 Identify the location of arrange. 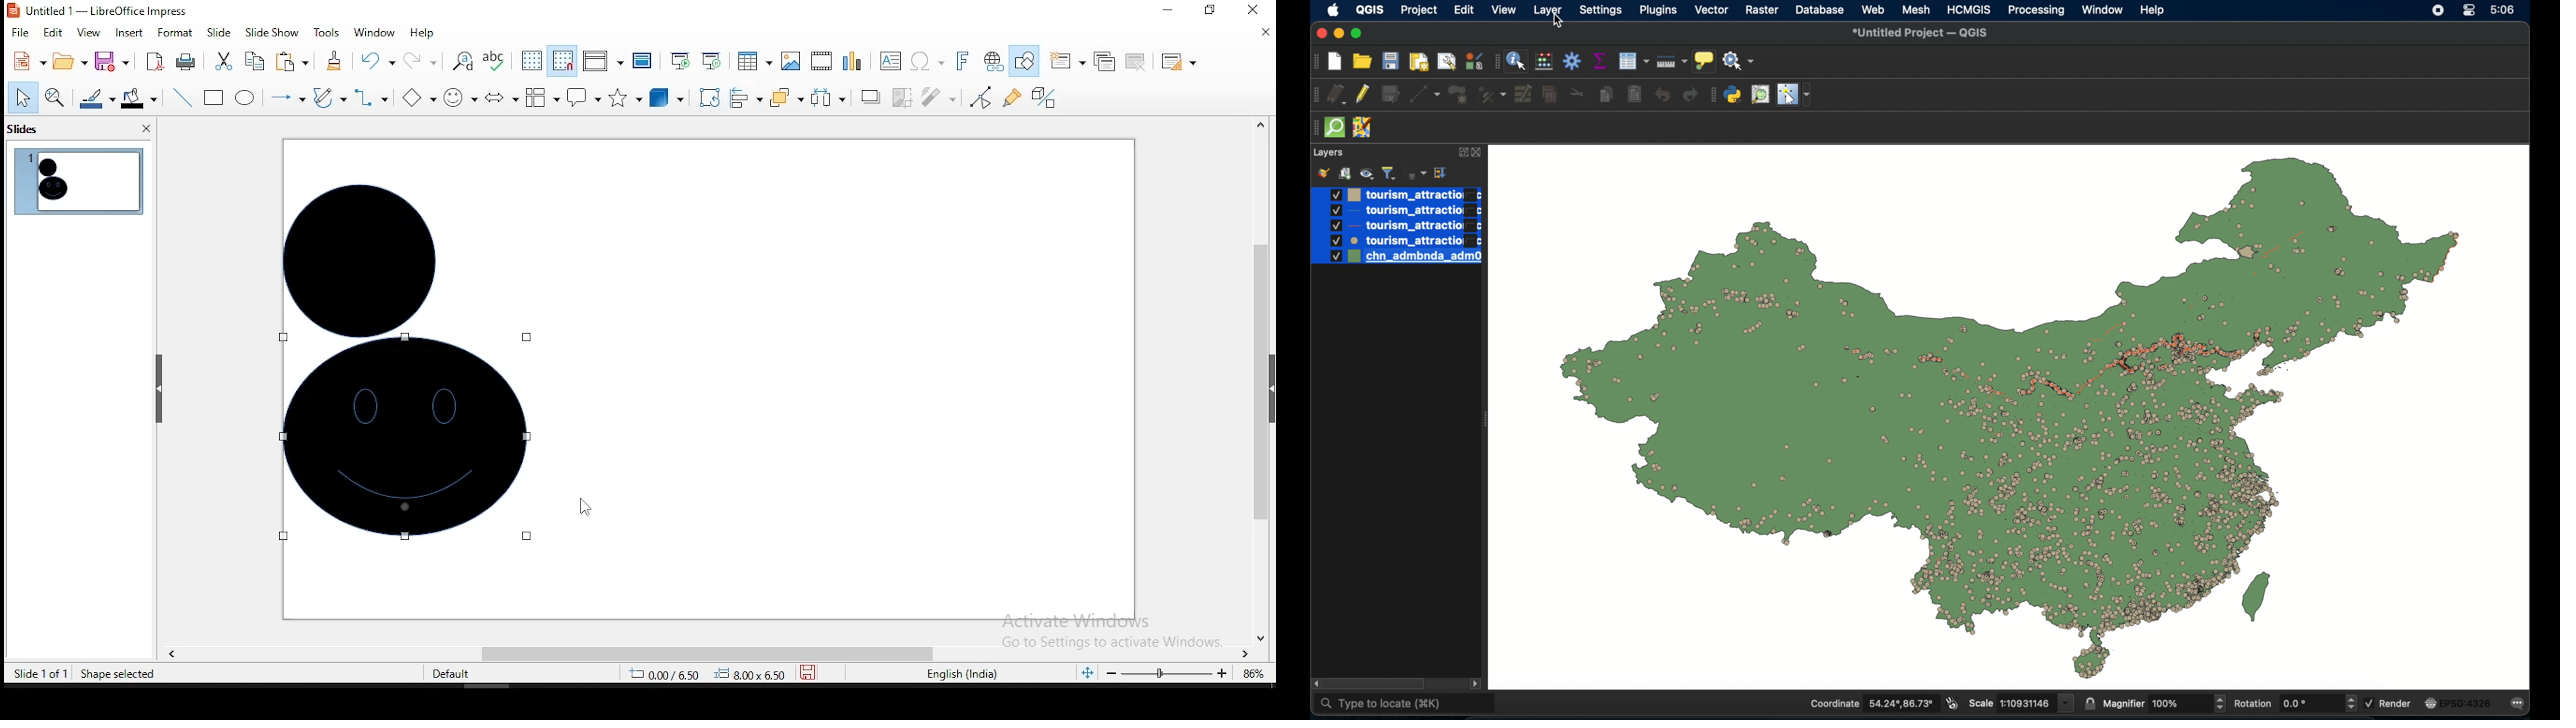
(785, 99).